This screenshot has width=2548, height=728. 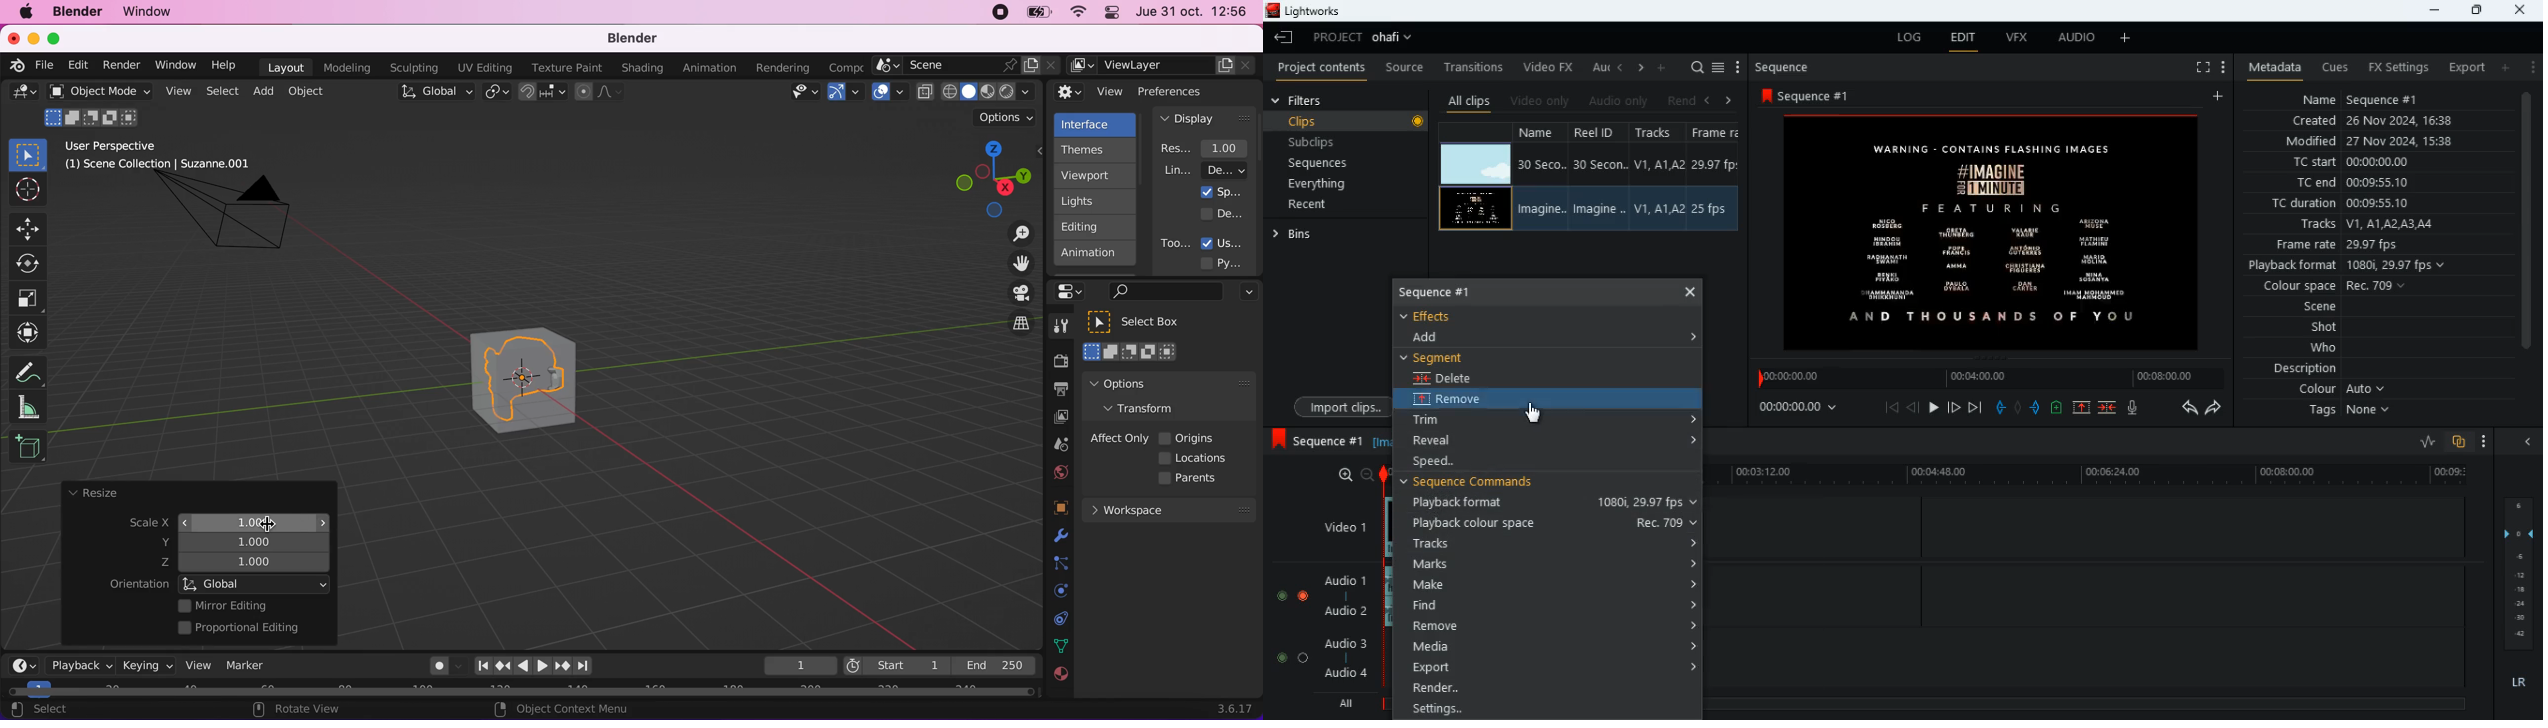 What do you see at coordinates (1555, 564) in the screenshot?
I see `marks` at bounding box center [1555, 564].